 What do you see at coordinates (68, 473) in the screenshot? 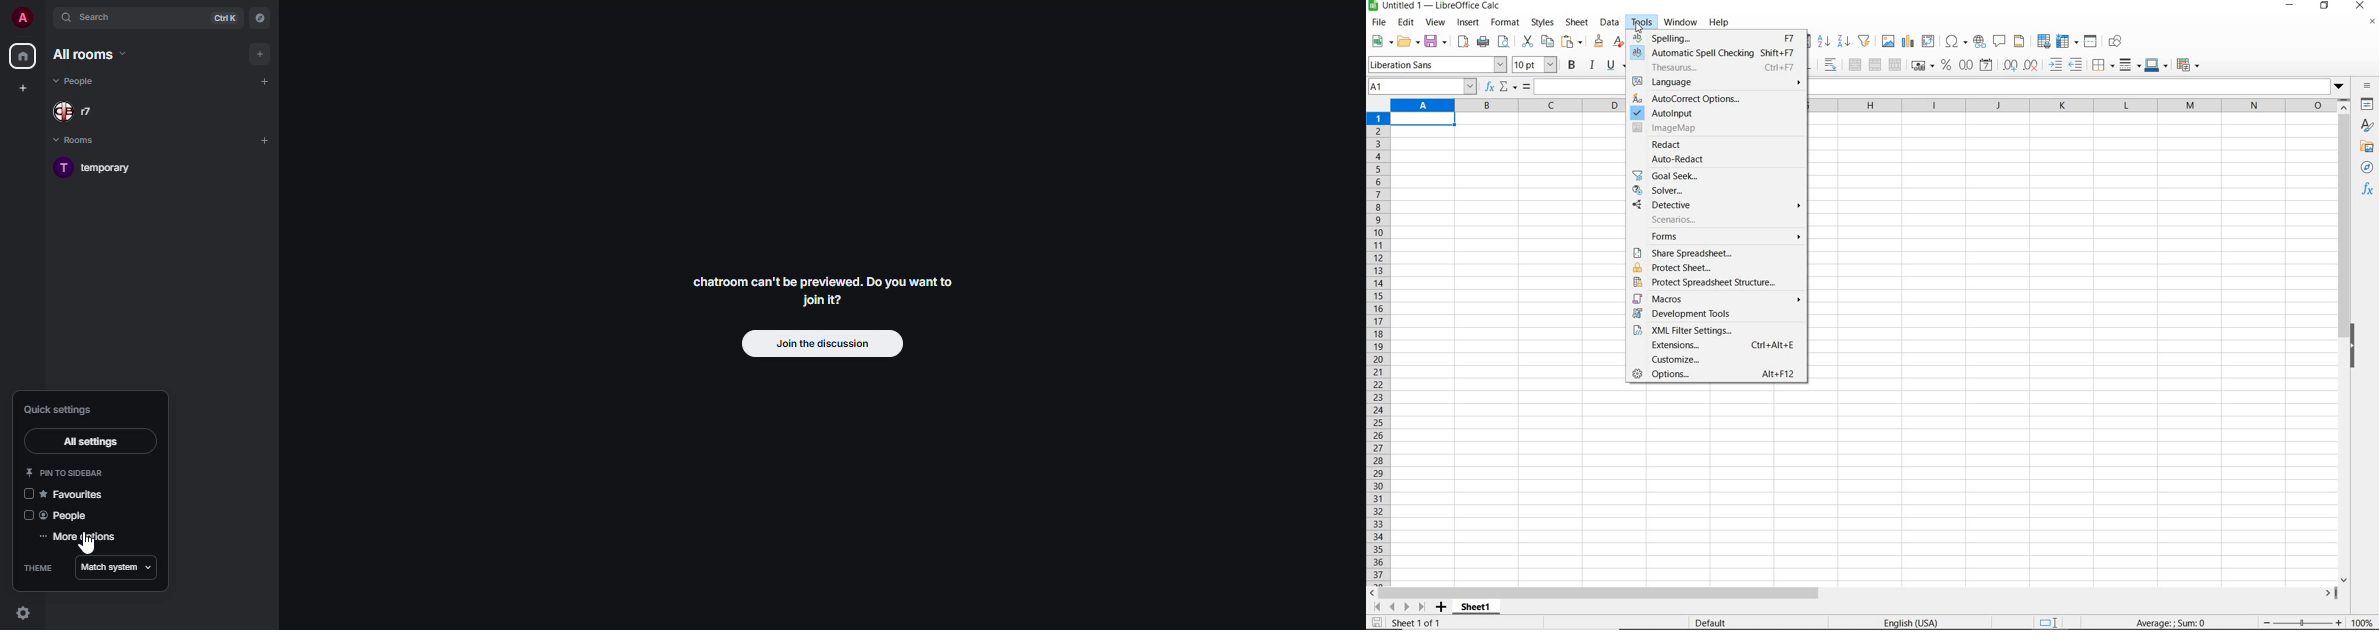
I see `pin to sidebar` at bounding box center [68, 473].